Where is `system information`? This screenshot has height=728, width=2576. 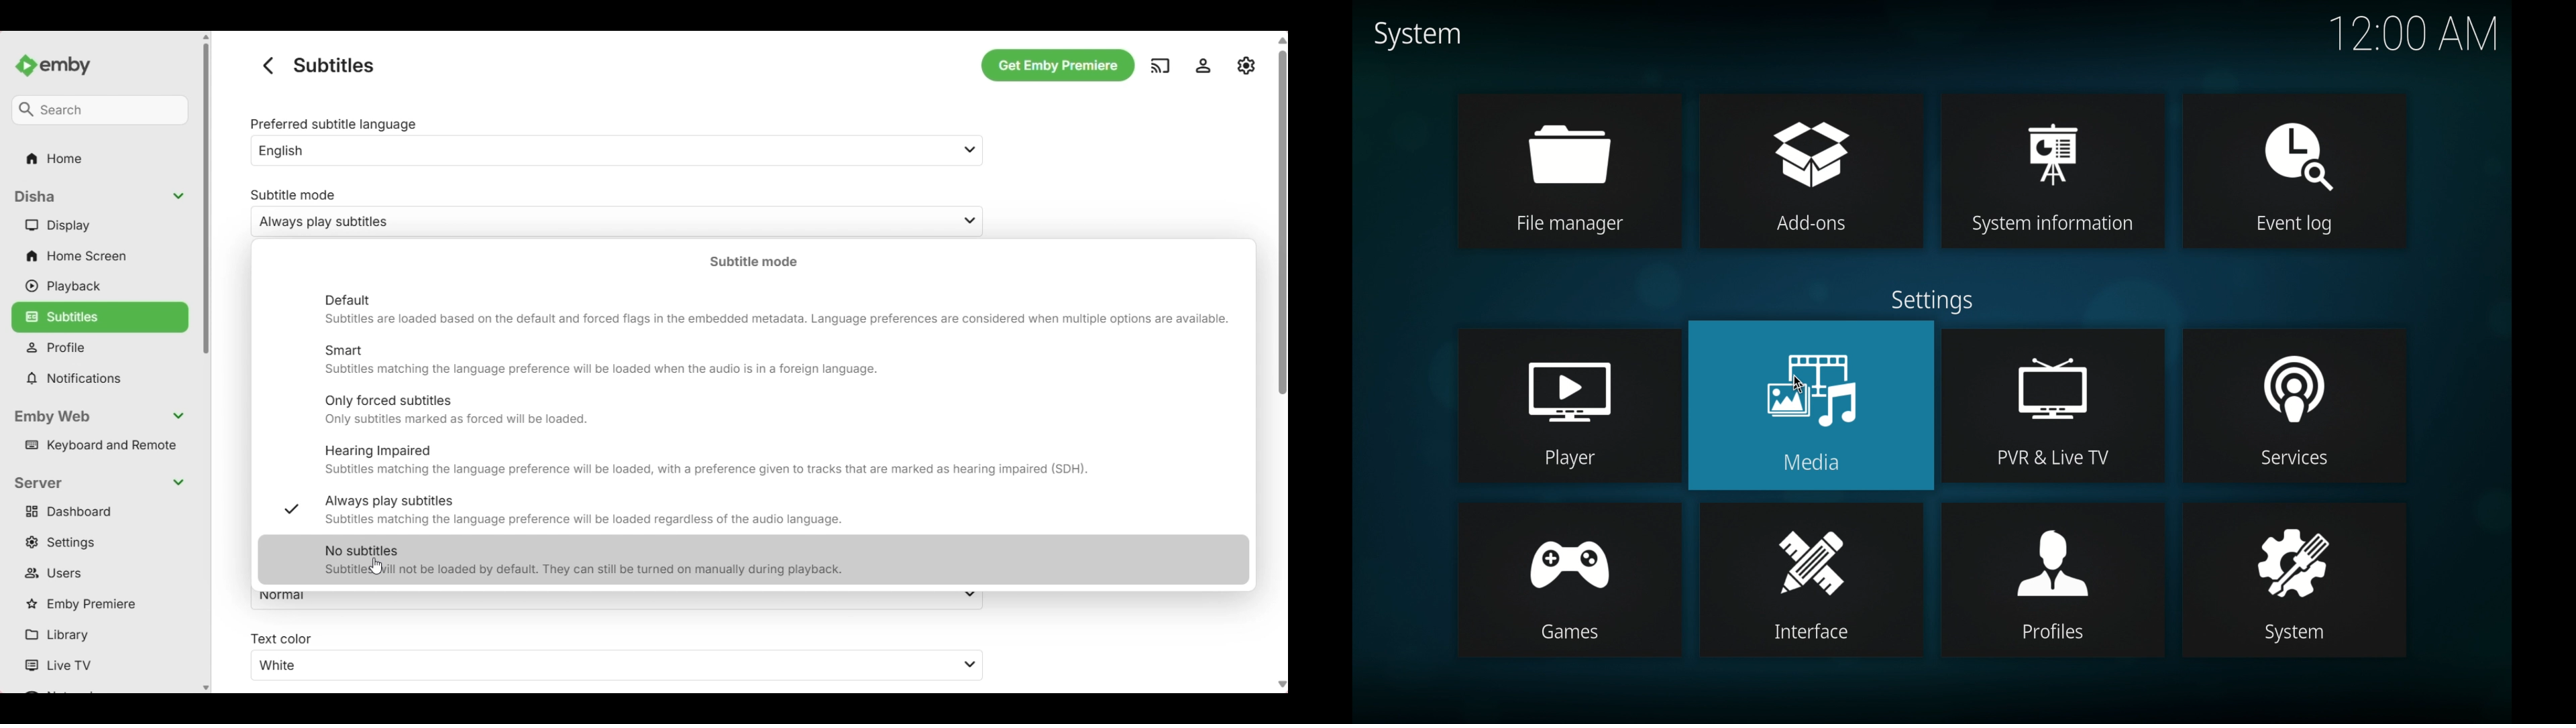
system information is located at coordinates (2054, 172).